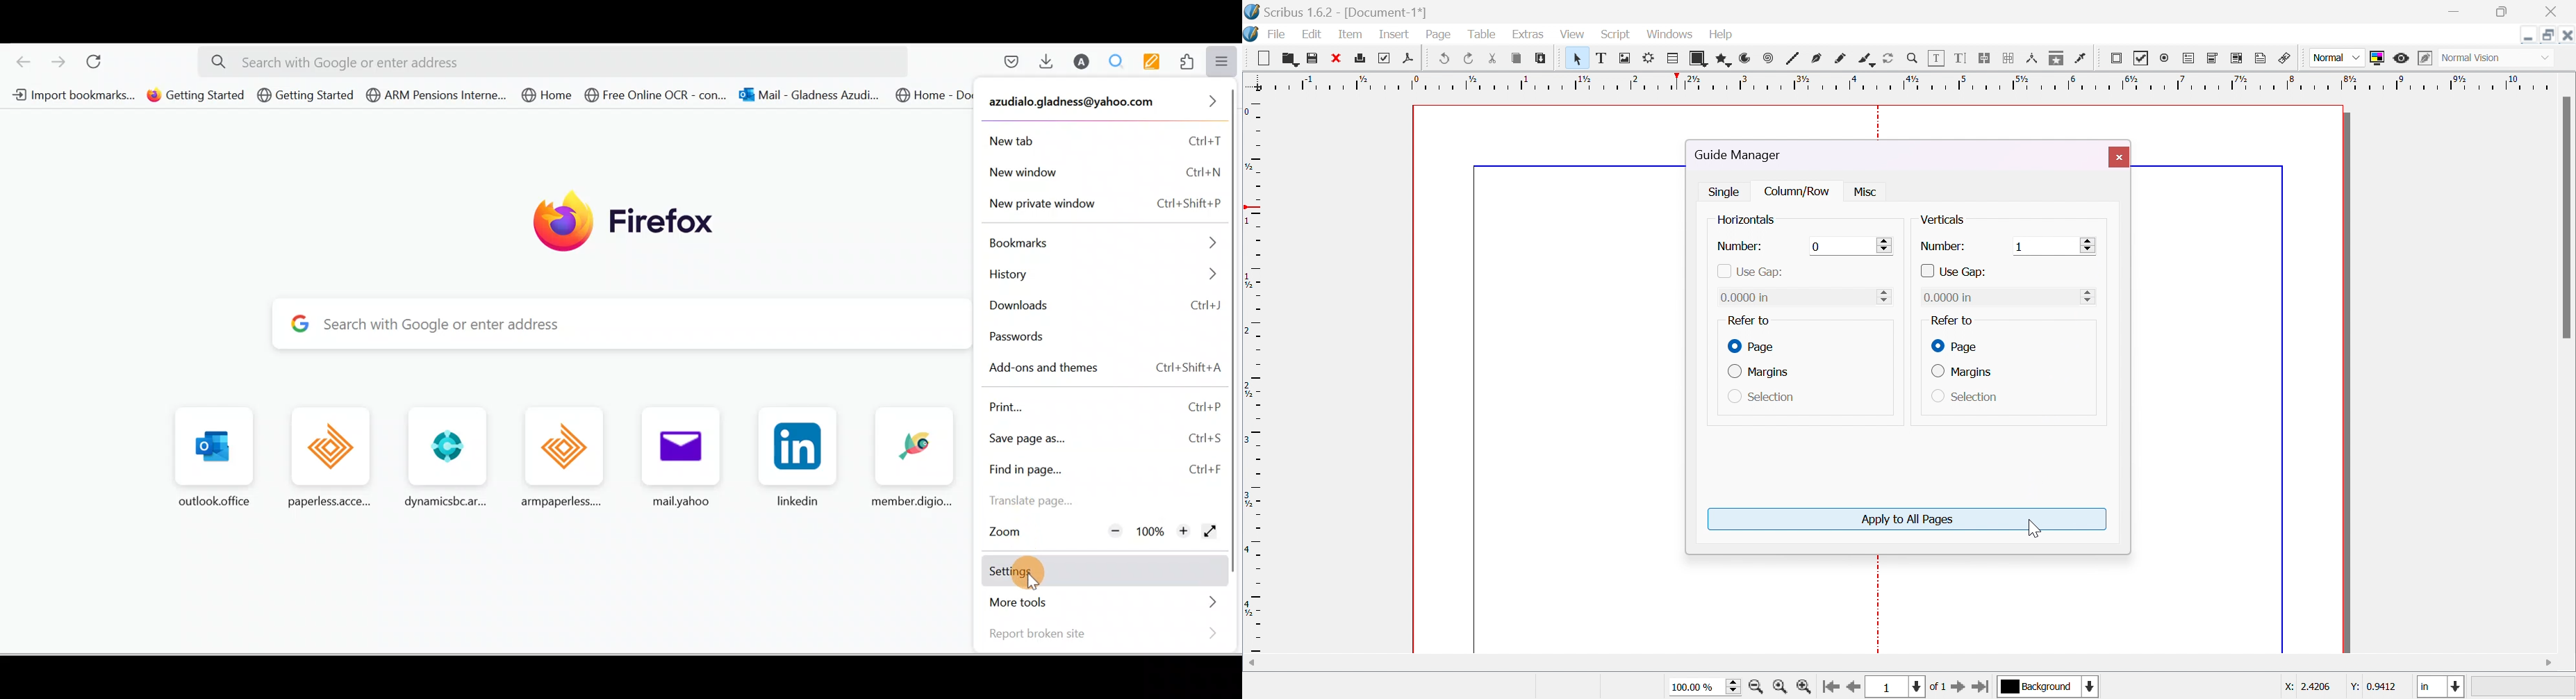  I want to click on Print, so click(1105, 406).